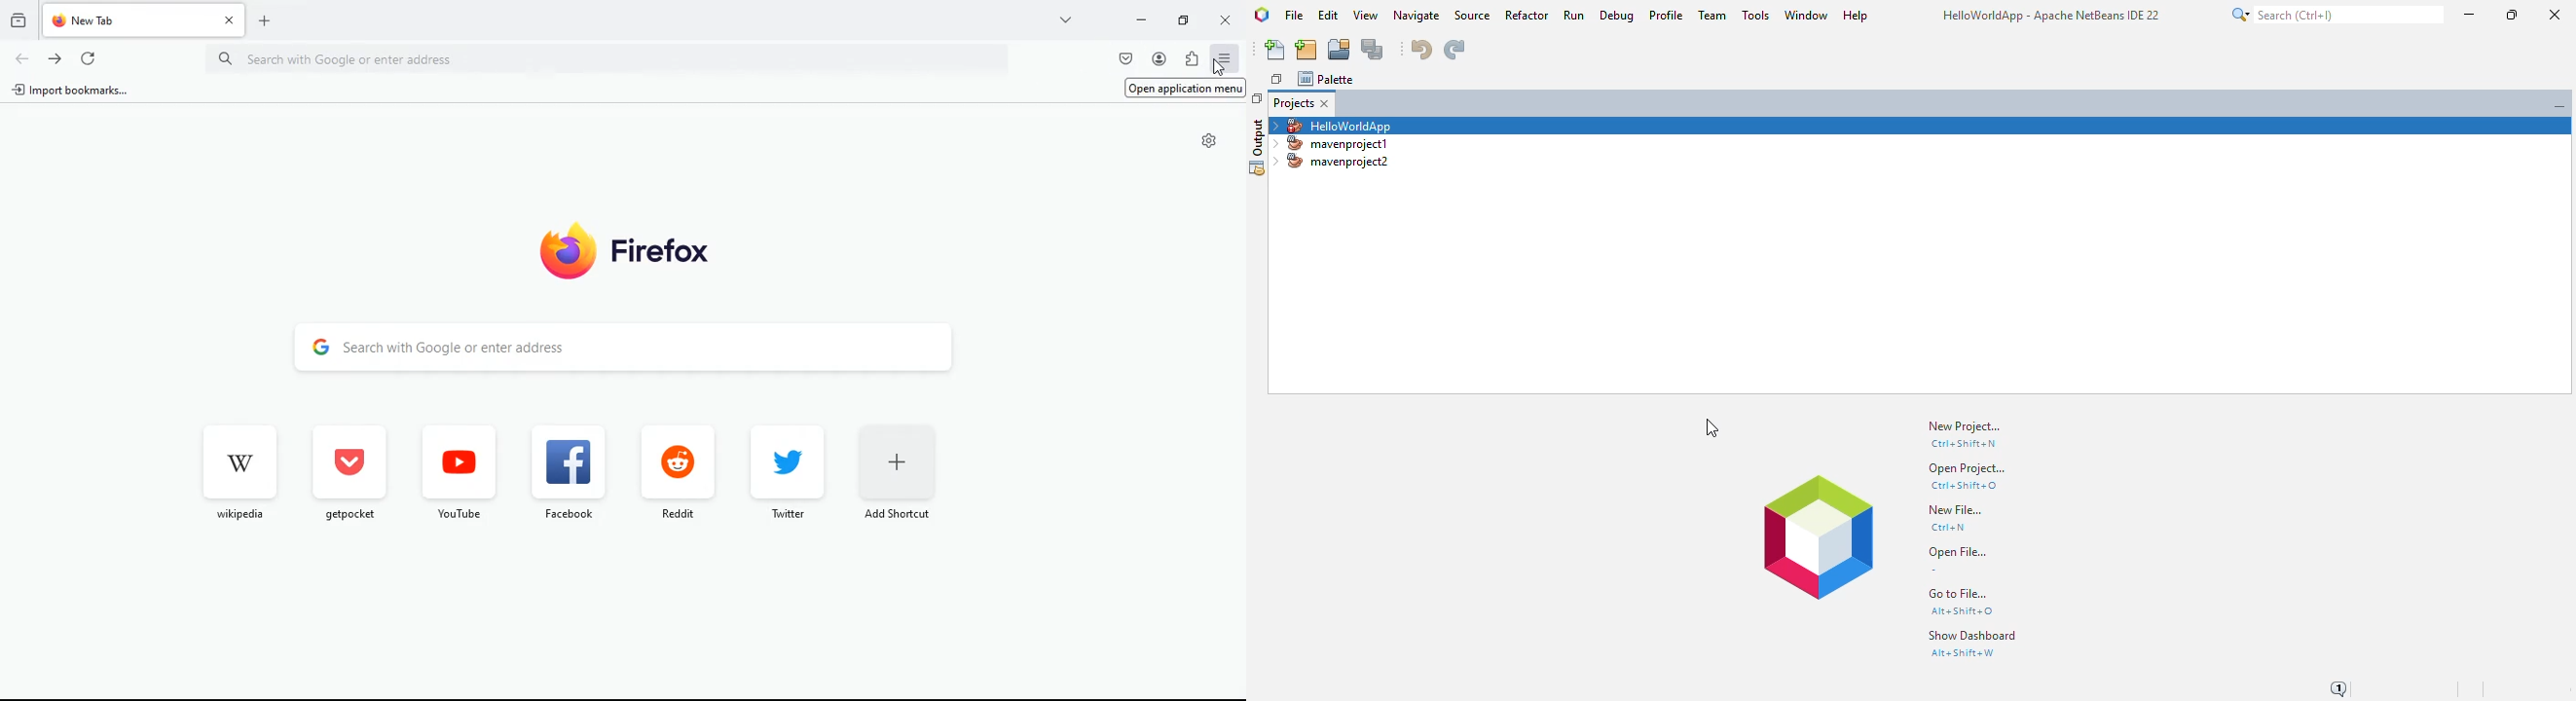 The height and width of the screenshot is (728, 2576). What do you see at coordinates (898, 477) in the screenshot?
I see `add short cut` at bounding box center [898, 477].